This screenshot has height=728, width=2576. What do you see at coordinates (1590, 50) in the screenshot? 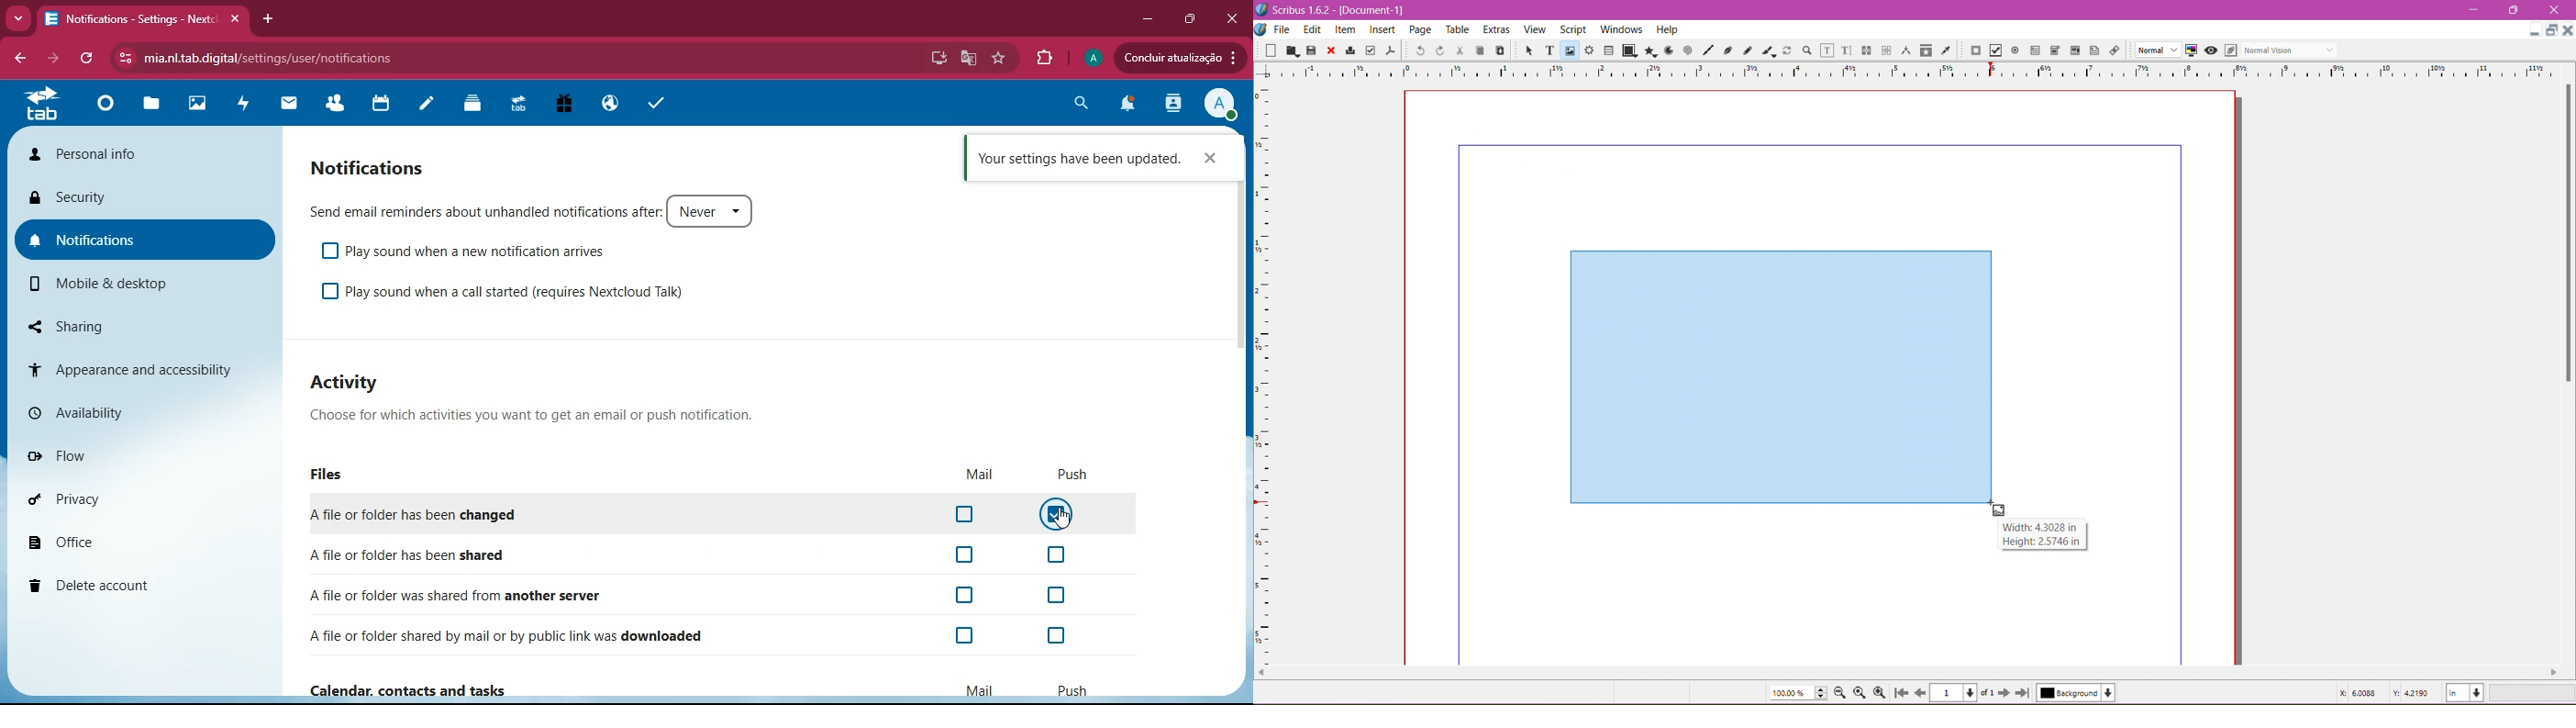
I see `Render Frame` at bounding box center [1590, 50].